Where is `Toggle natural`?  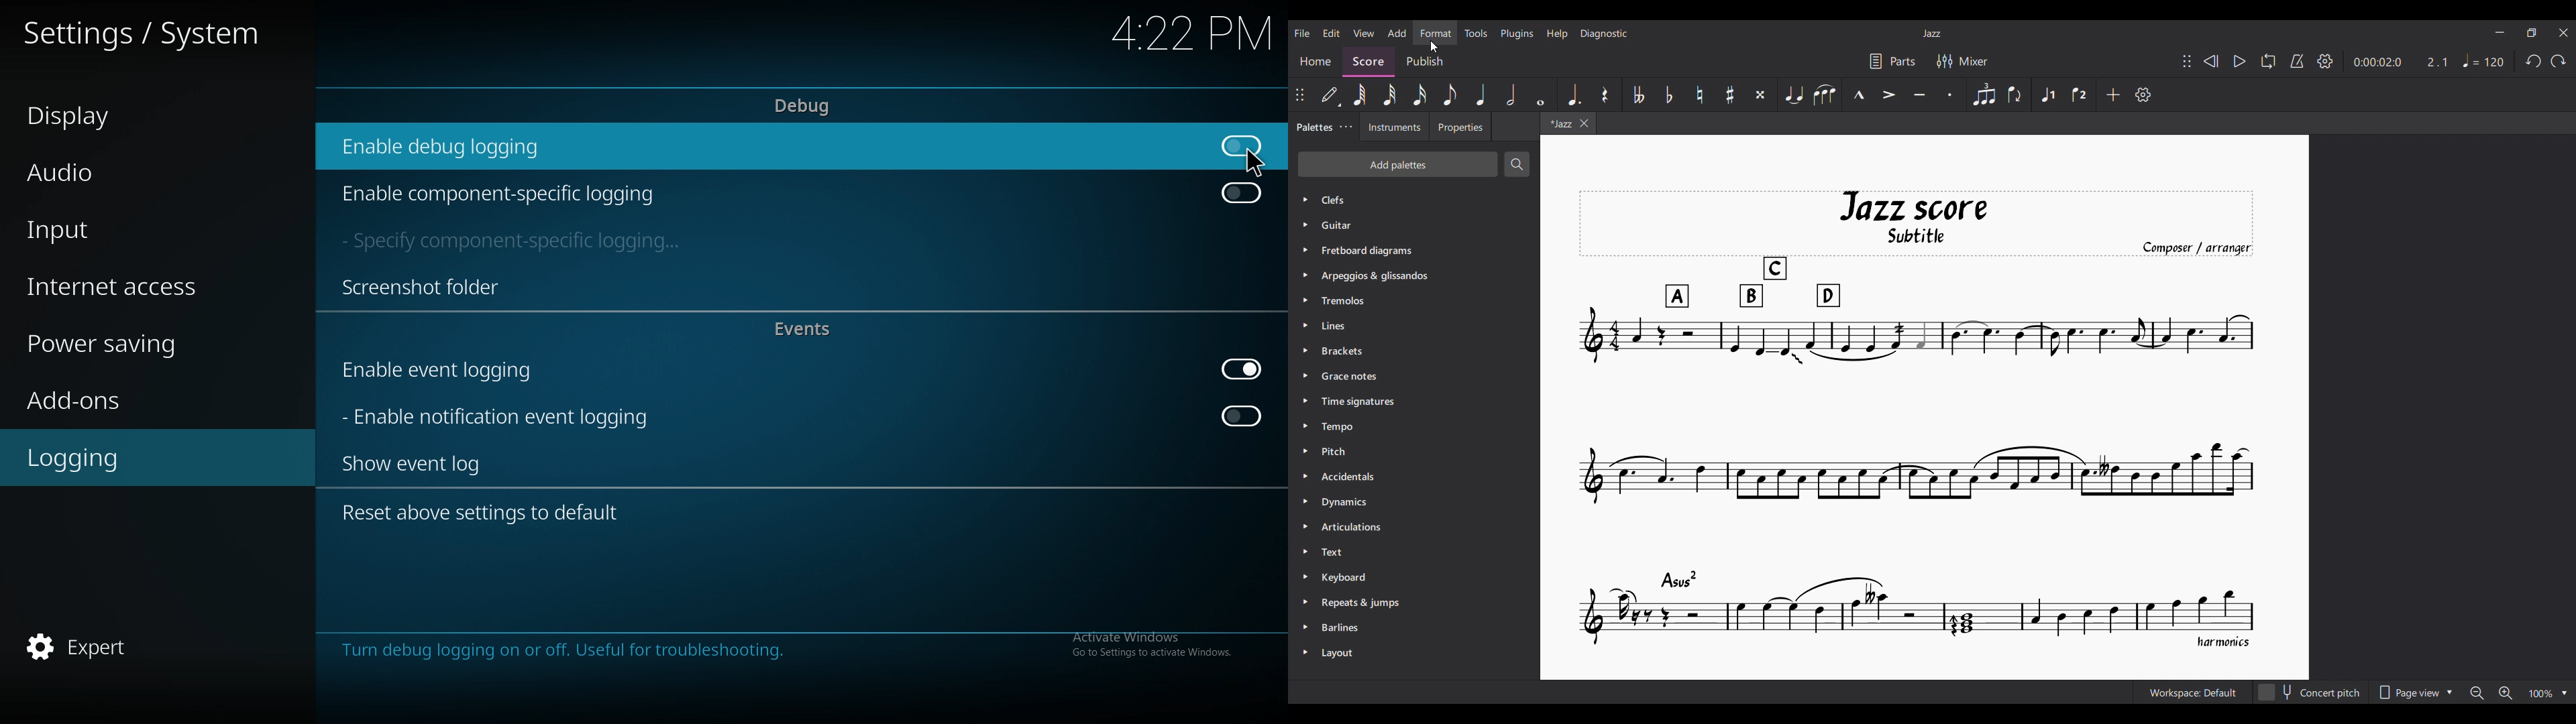
Toggle natural is located at coordinates (1700, 95).